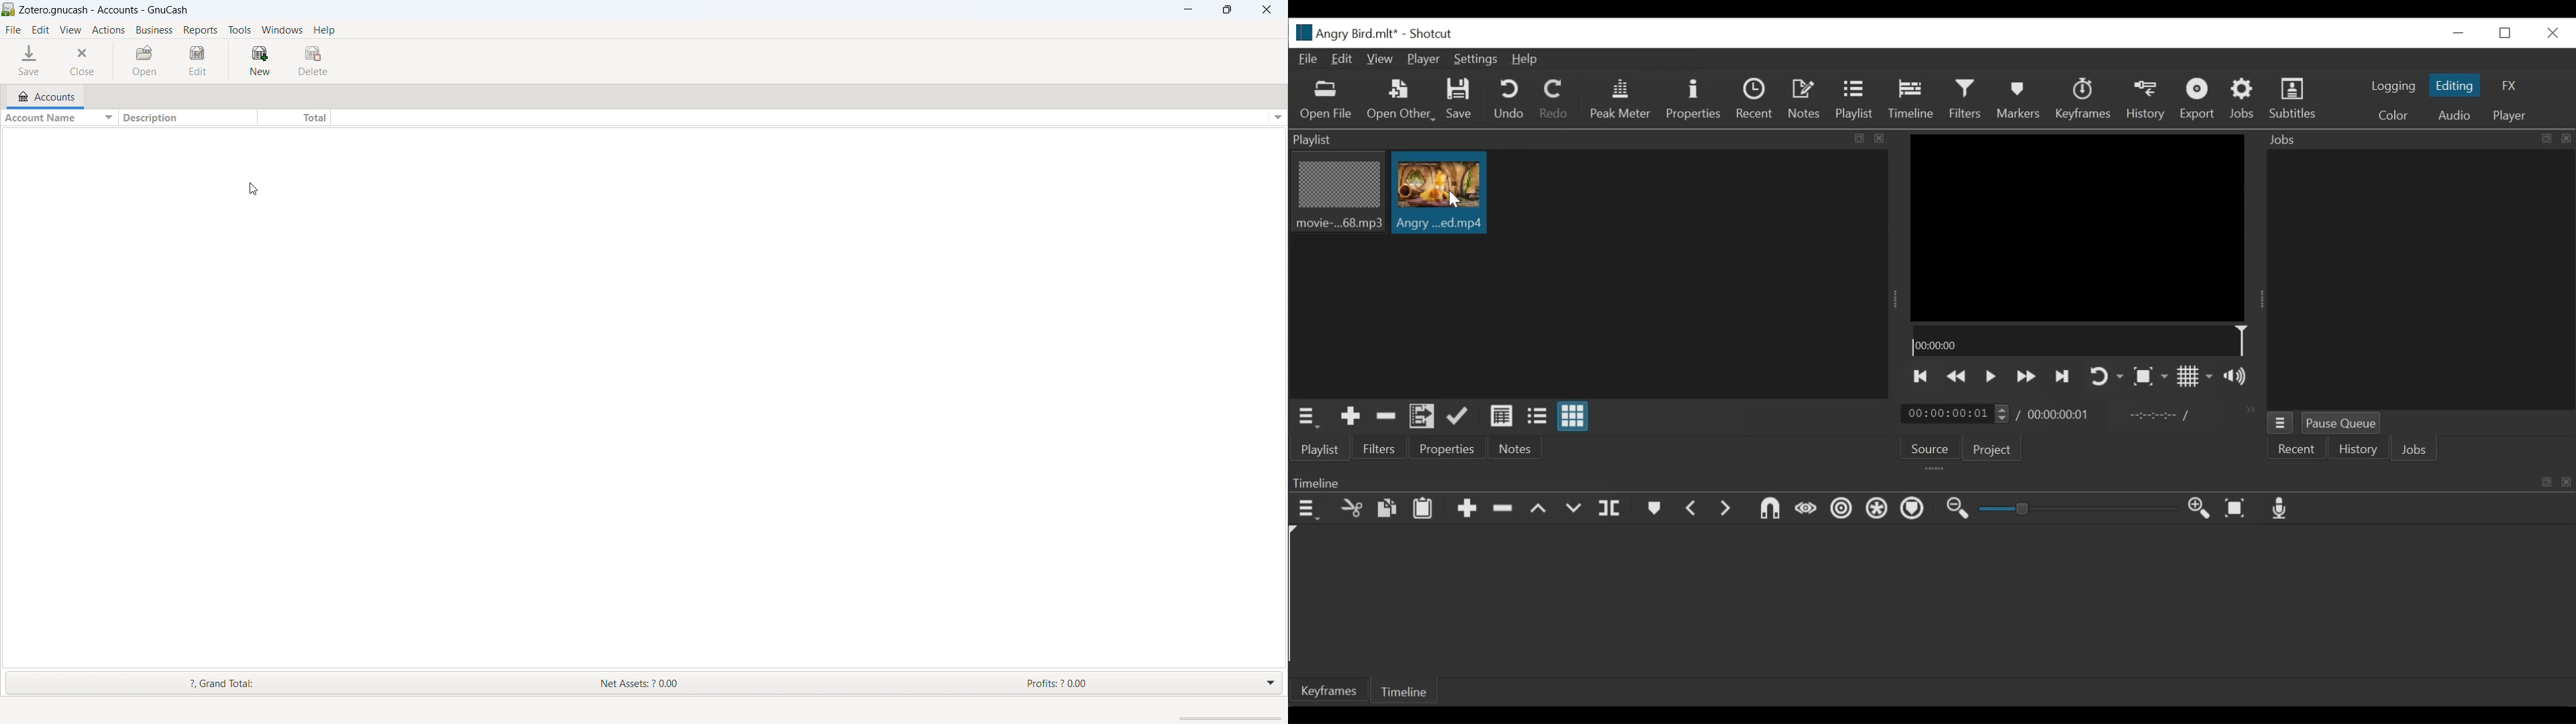  I want to click on Skip to the next point, so click(2062, 377).